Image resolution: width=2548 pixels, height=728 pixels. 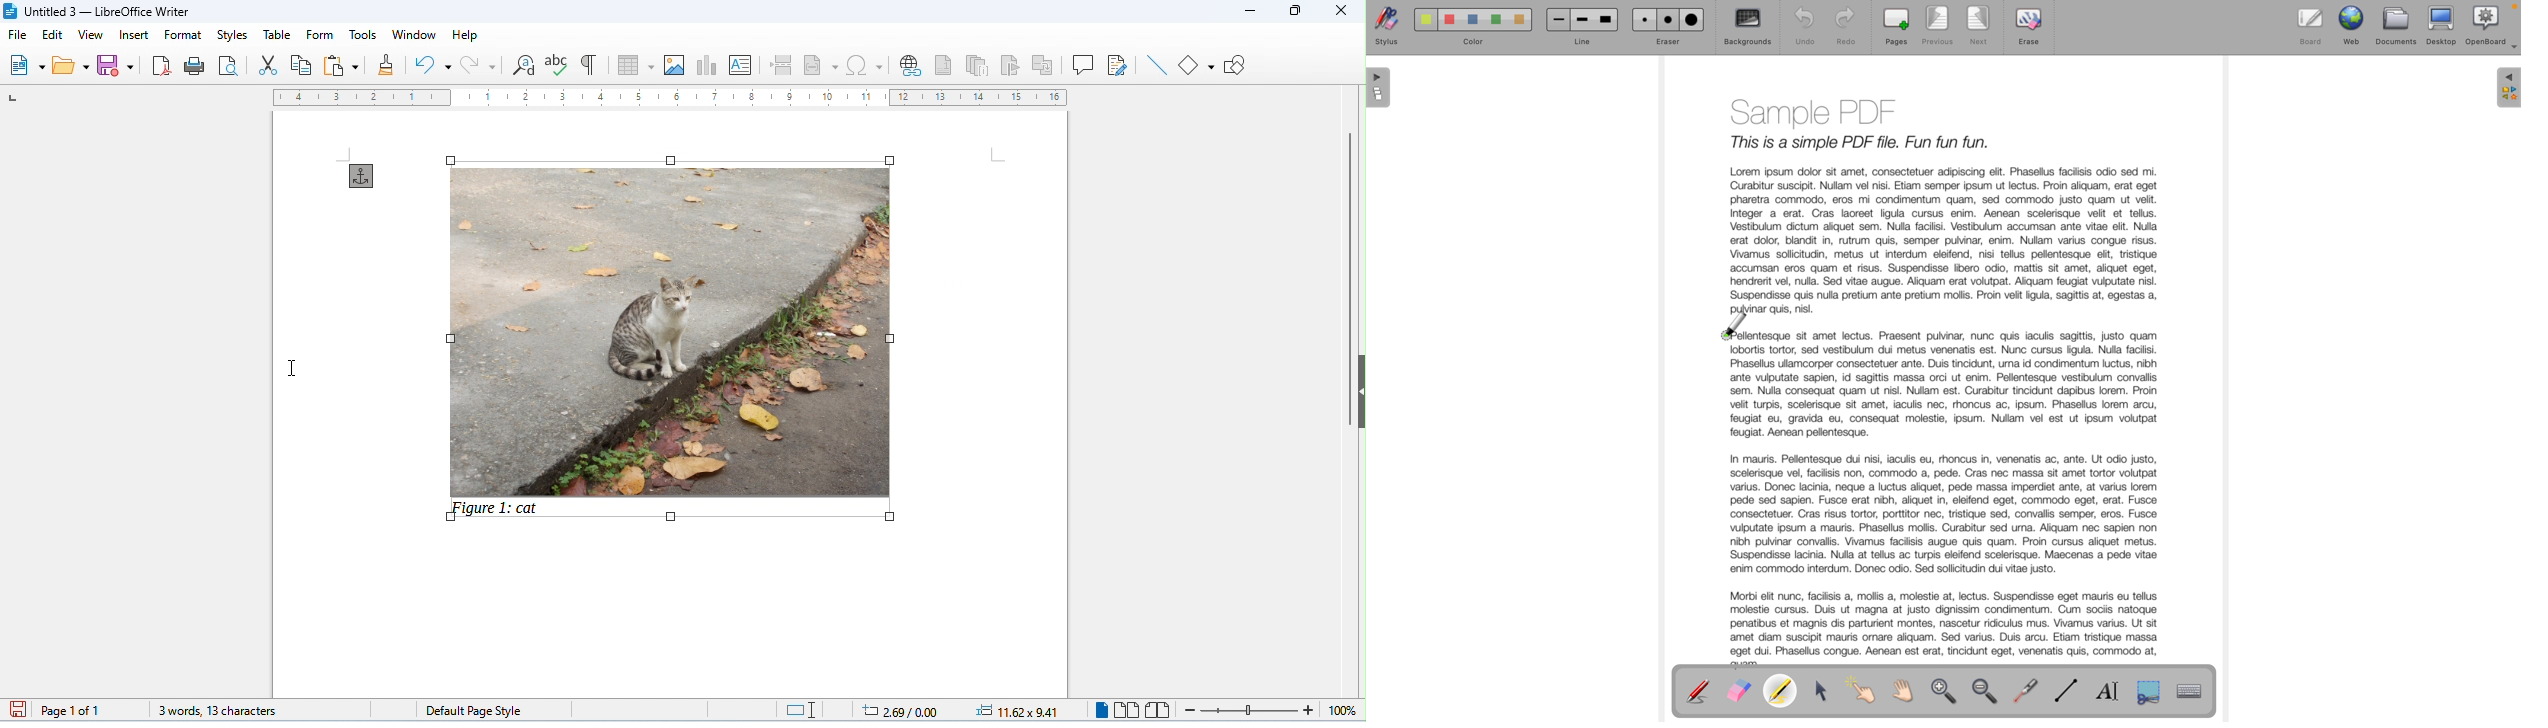 I want to click on minimize, so click(x=1247, y=14).